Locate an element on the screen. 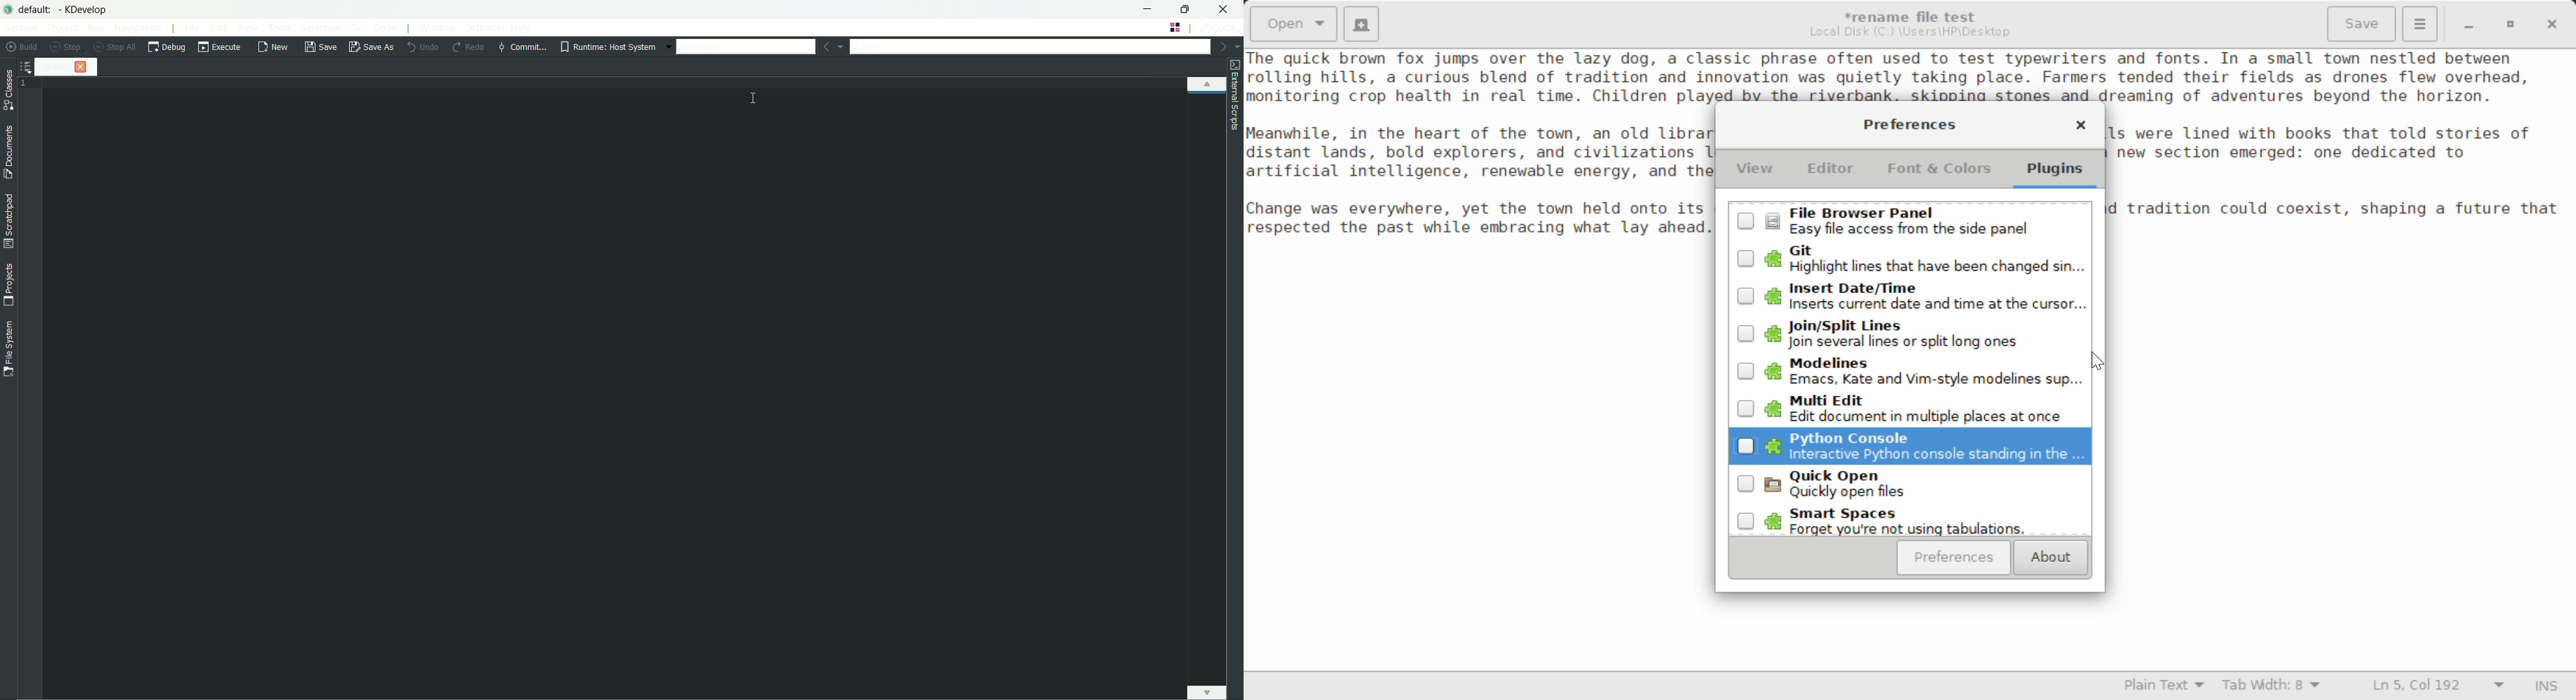  Unselected Quickly Open Plugin is located at coordinates (1909, 487).